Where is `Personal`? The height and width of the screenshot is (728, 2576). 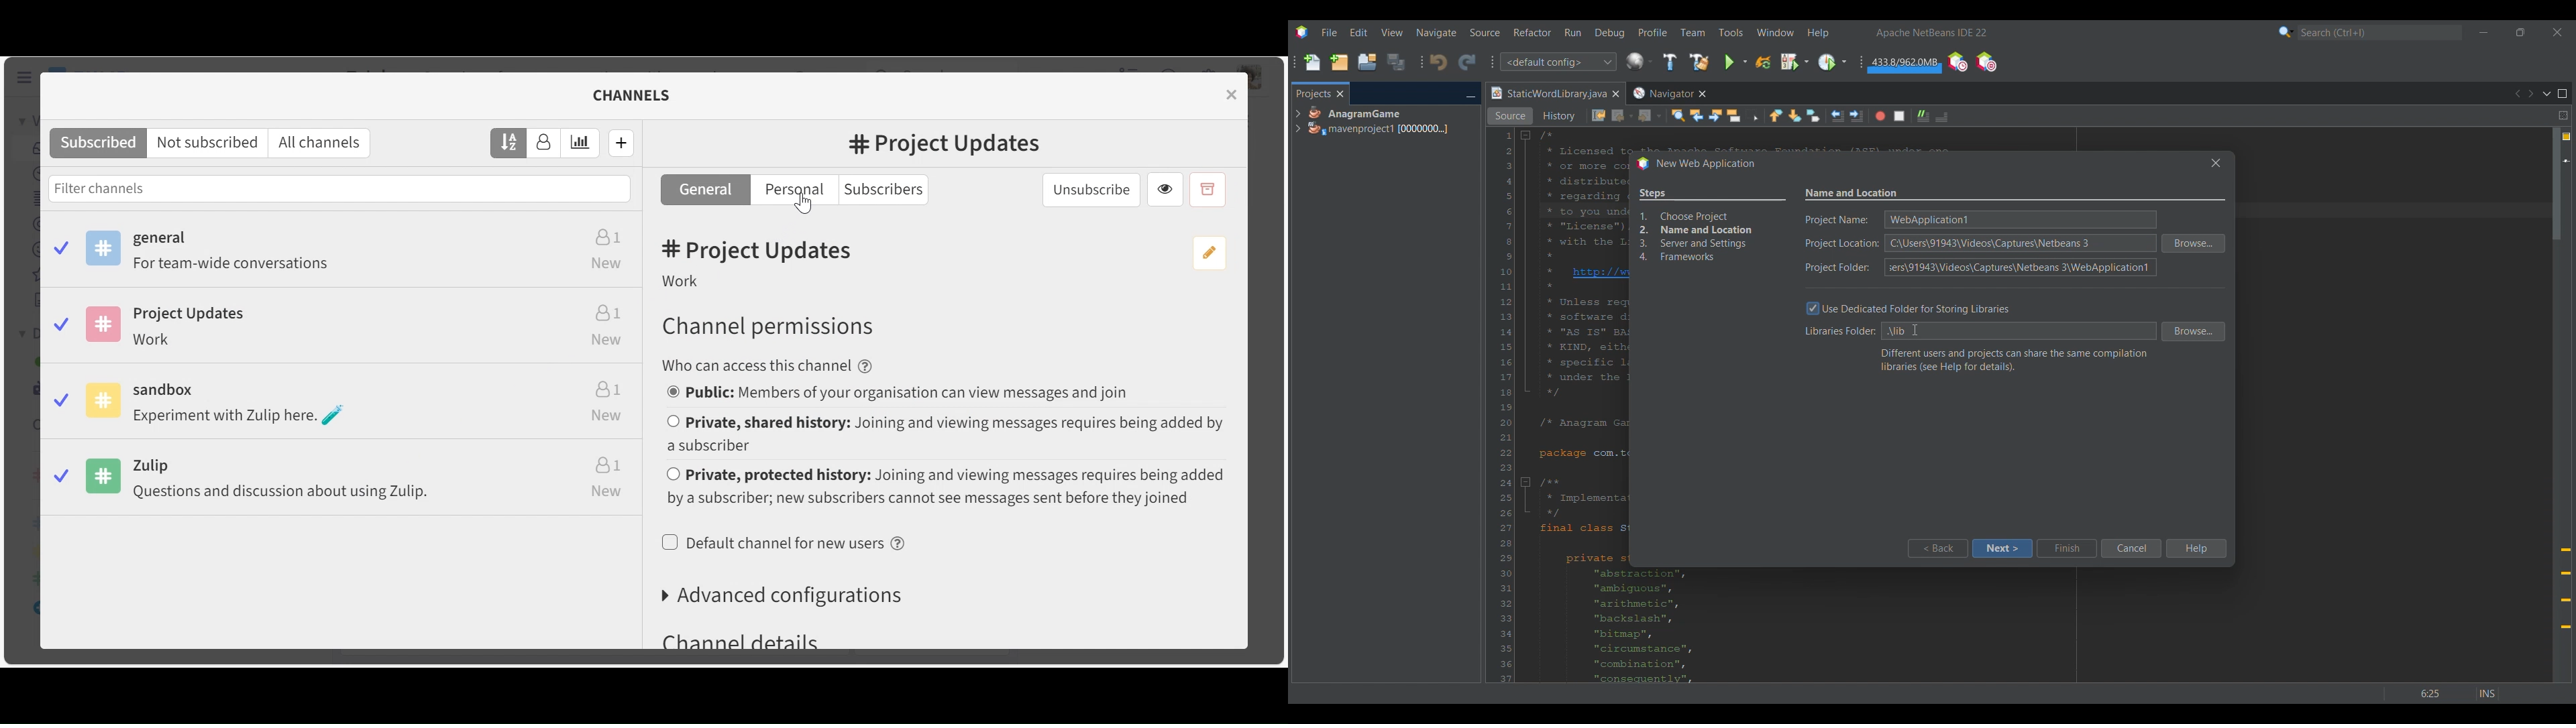 Personal is located at coordinates (796, 190).